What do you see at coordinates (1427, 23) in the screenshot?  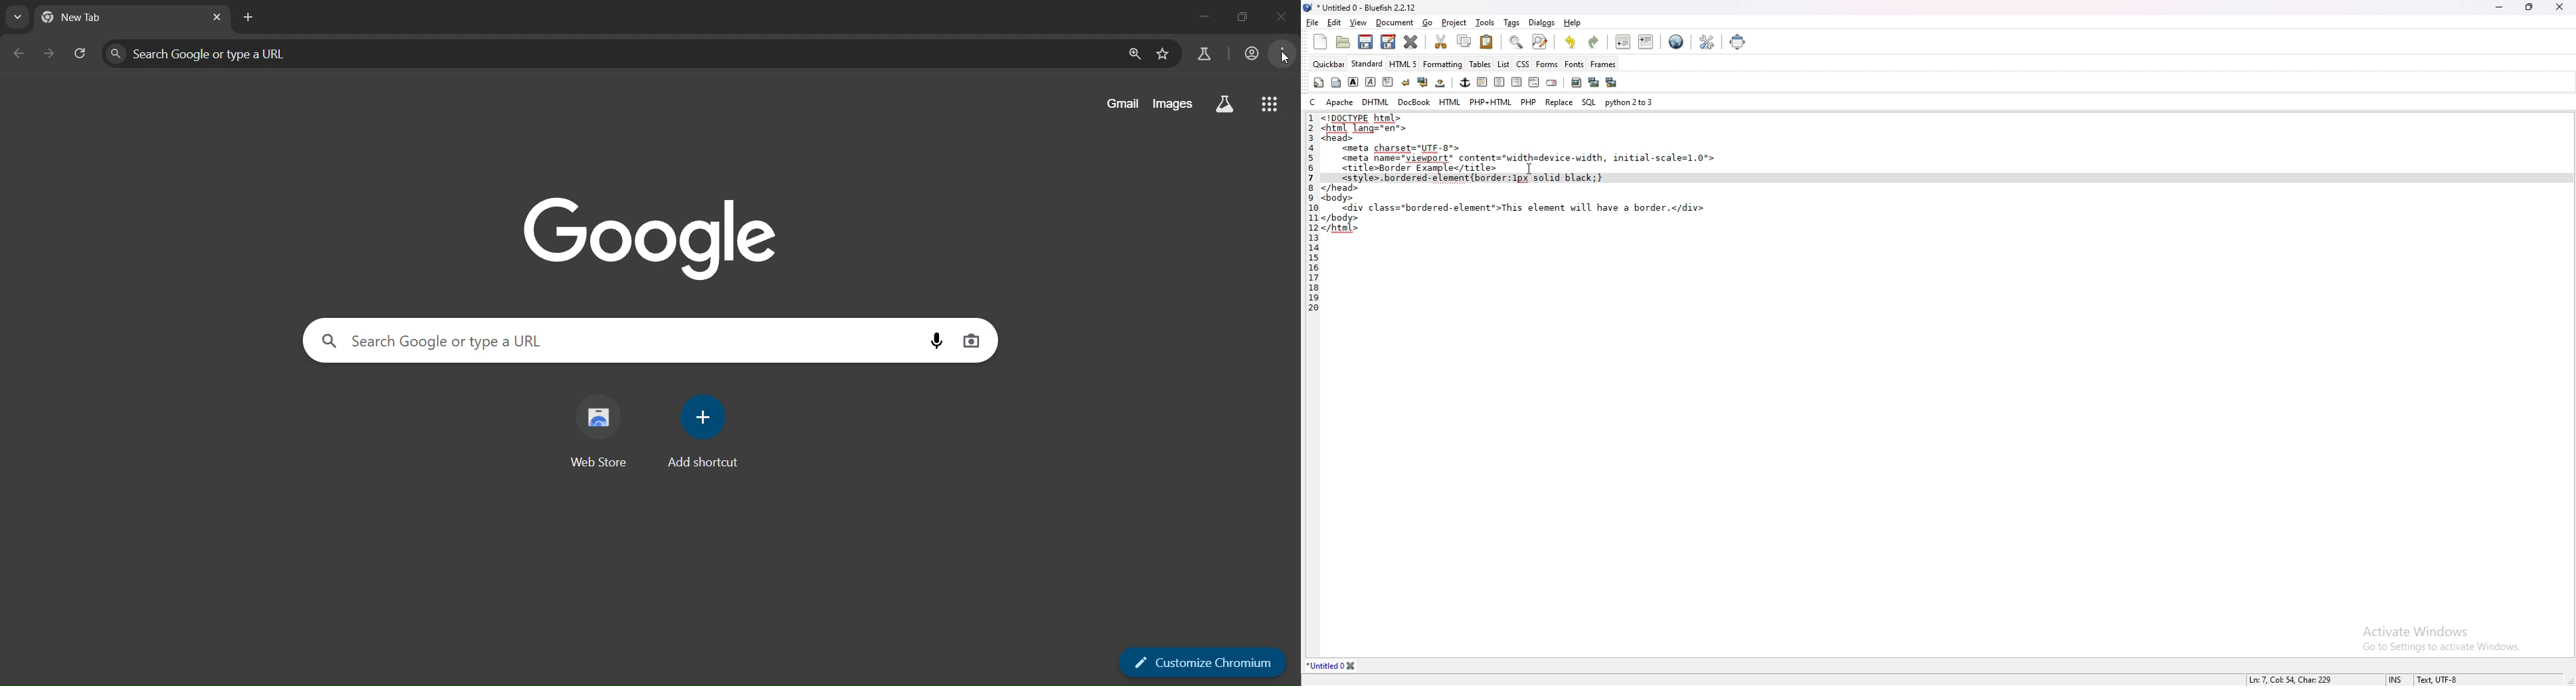 I see `go` at bounding box center [1427, 23].